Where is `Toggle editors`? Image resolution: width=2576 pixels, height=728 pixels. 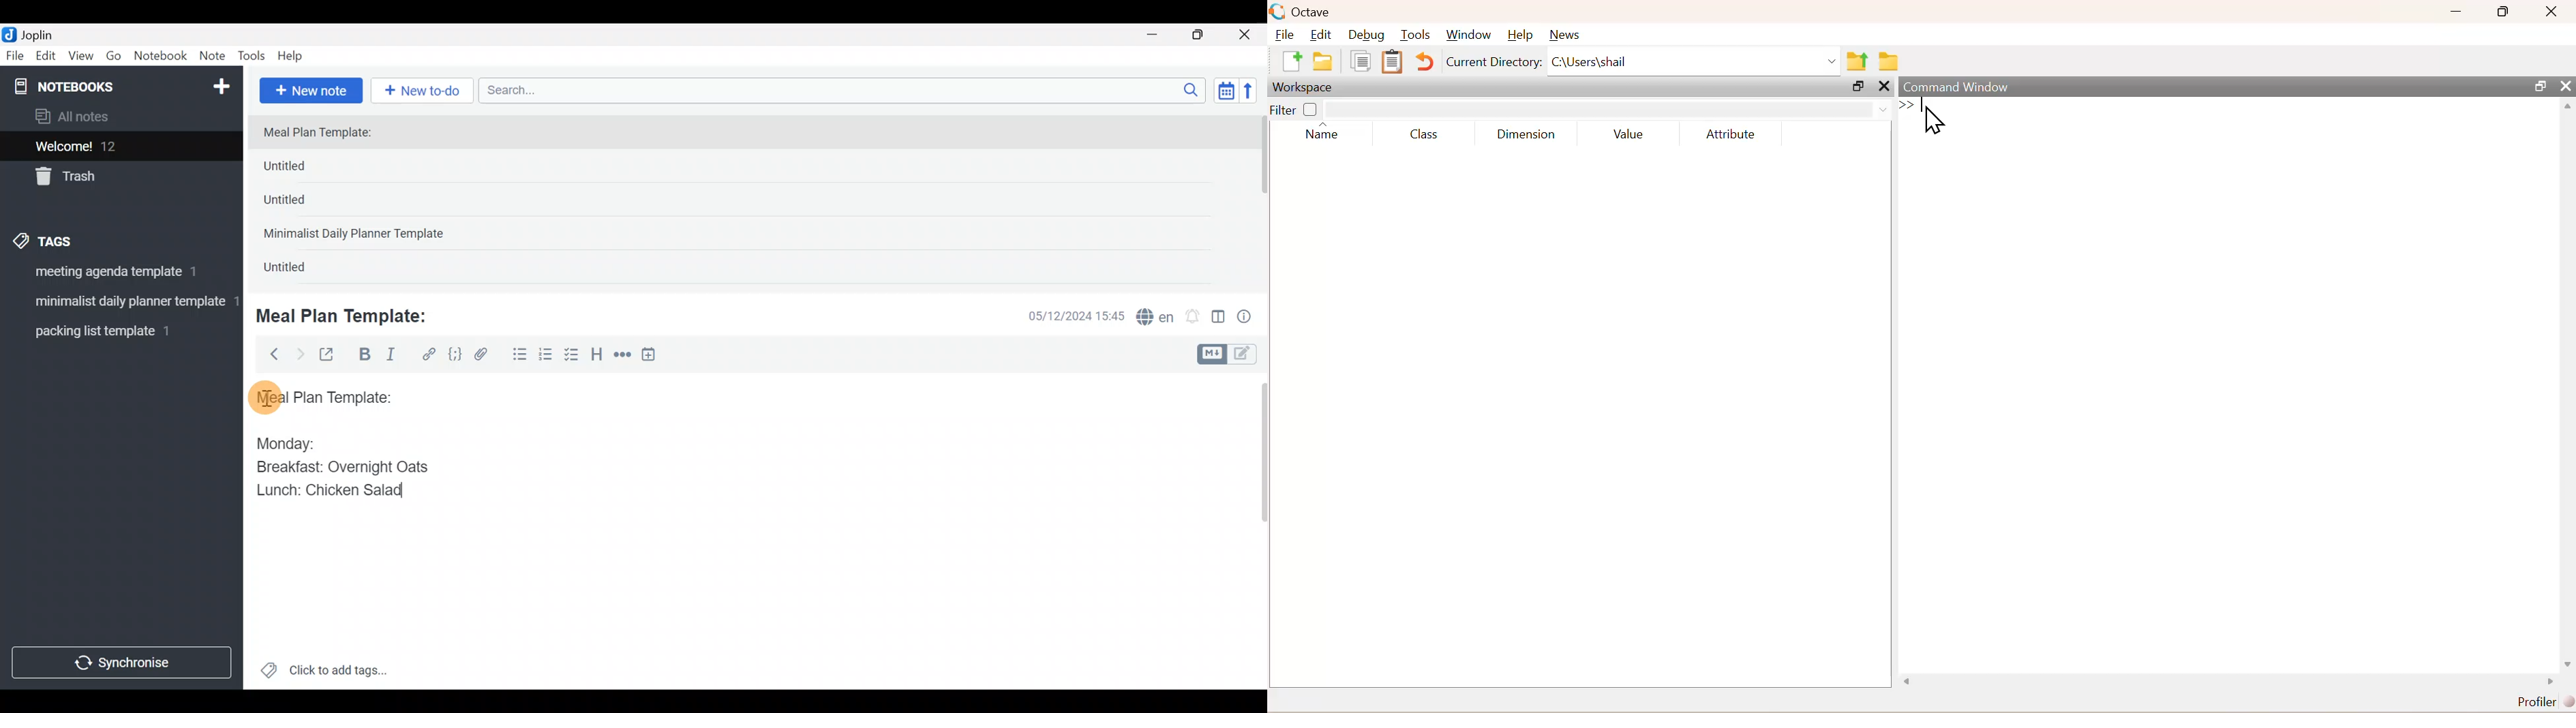 Toggle editors is located at coordinates (1231, 353).